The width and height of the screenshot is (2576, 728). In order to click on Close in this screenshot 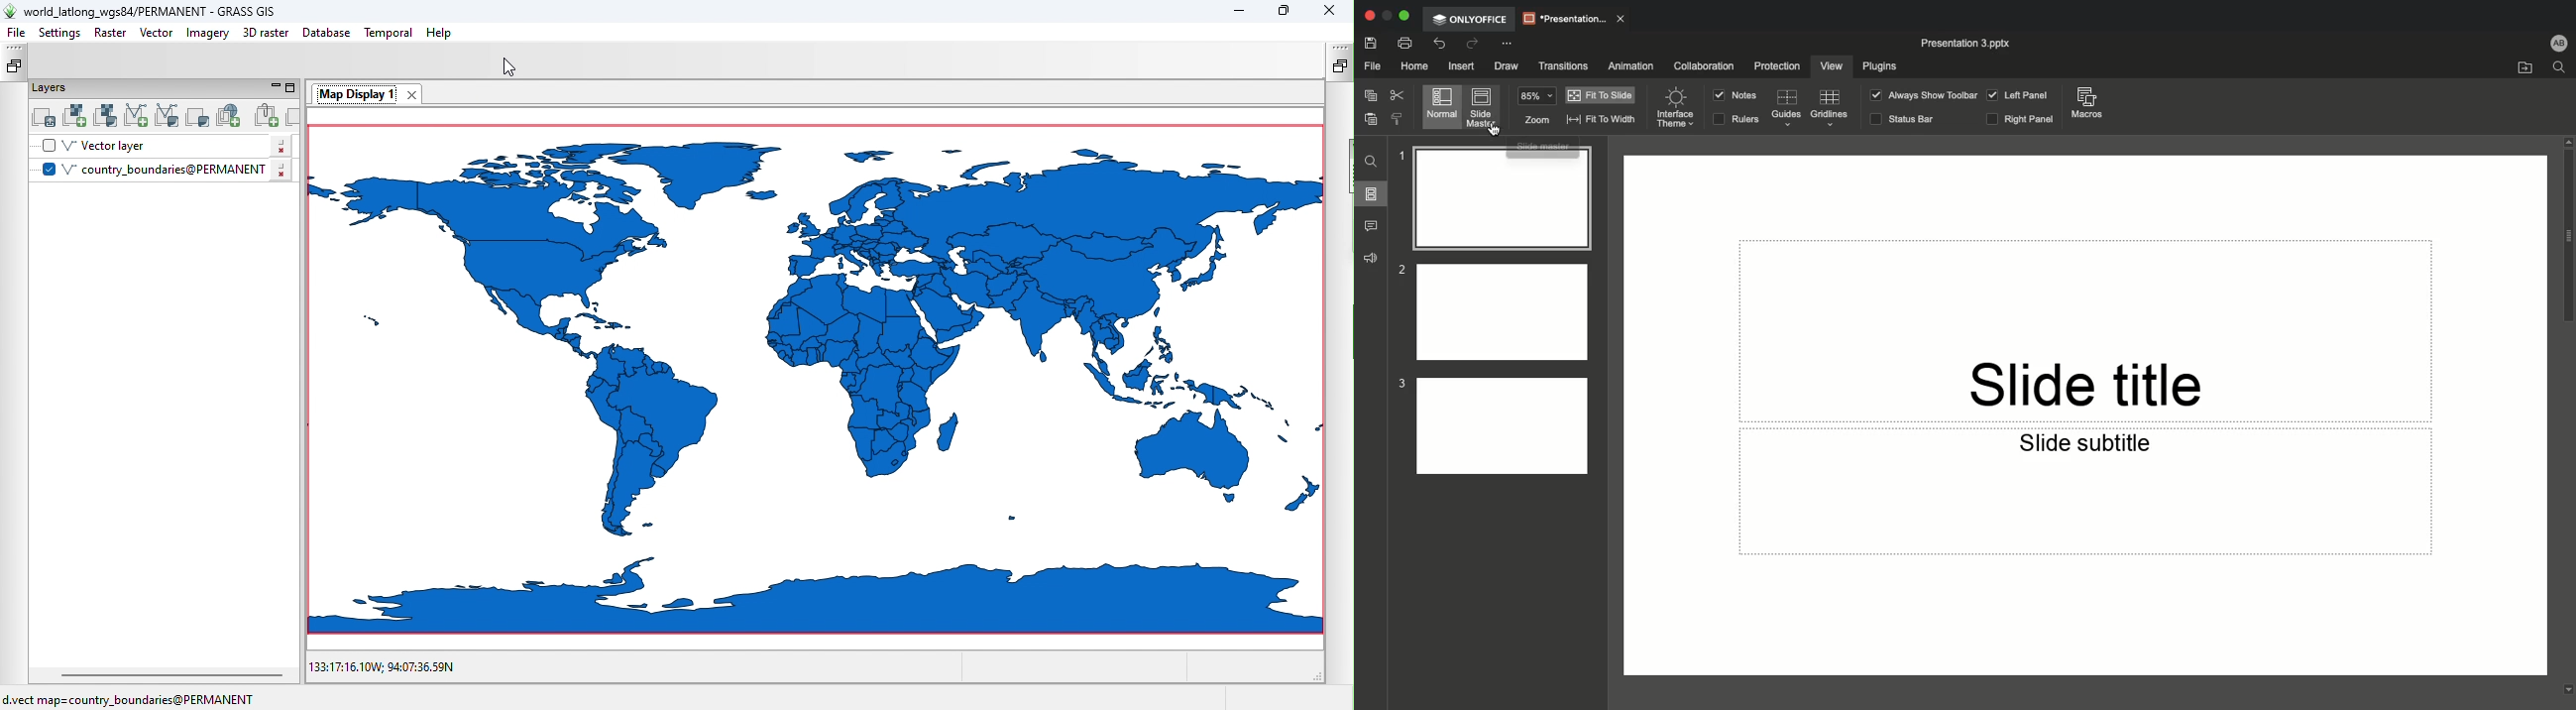, I will do `click(1330, 11)`.